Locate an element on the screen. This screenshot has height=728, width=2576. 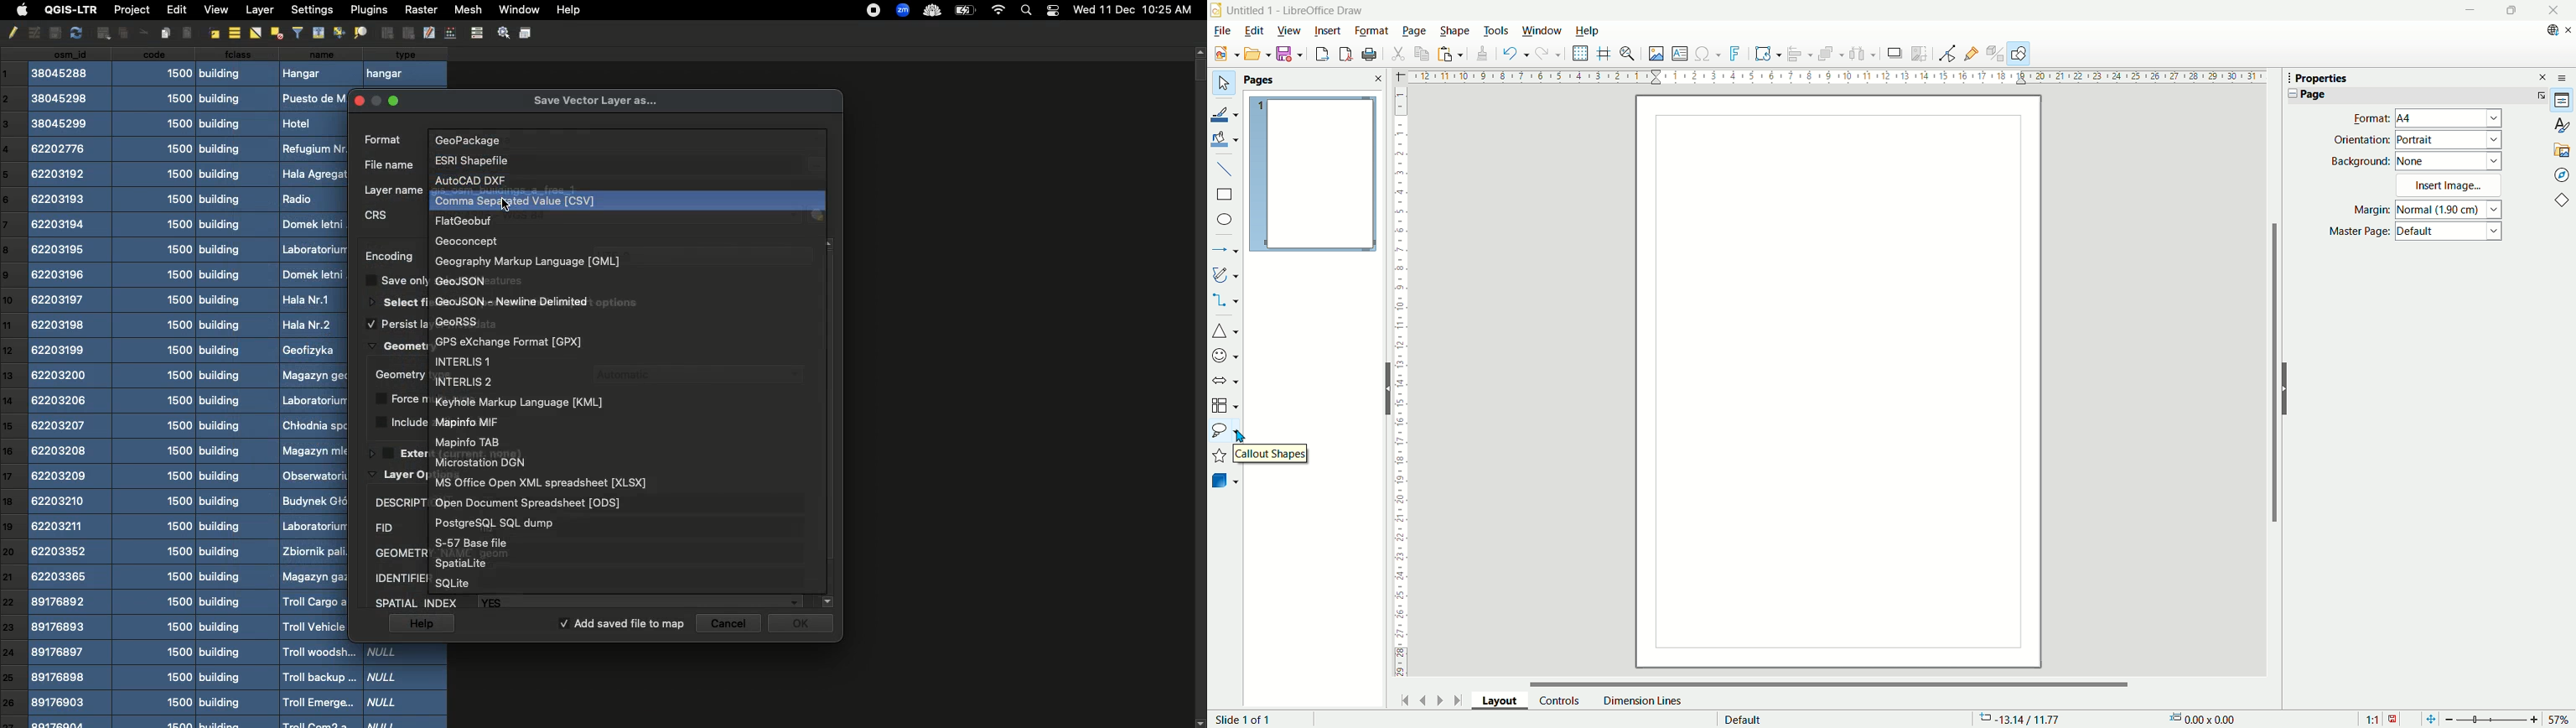
Portrait is located at coordinates (2450, 140).